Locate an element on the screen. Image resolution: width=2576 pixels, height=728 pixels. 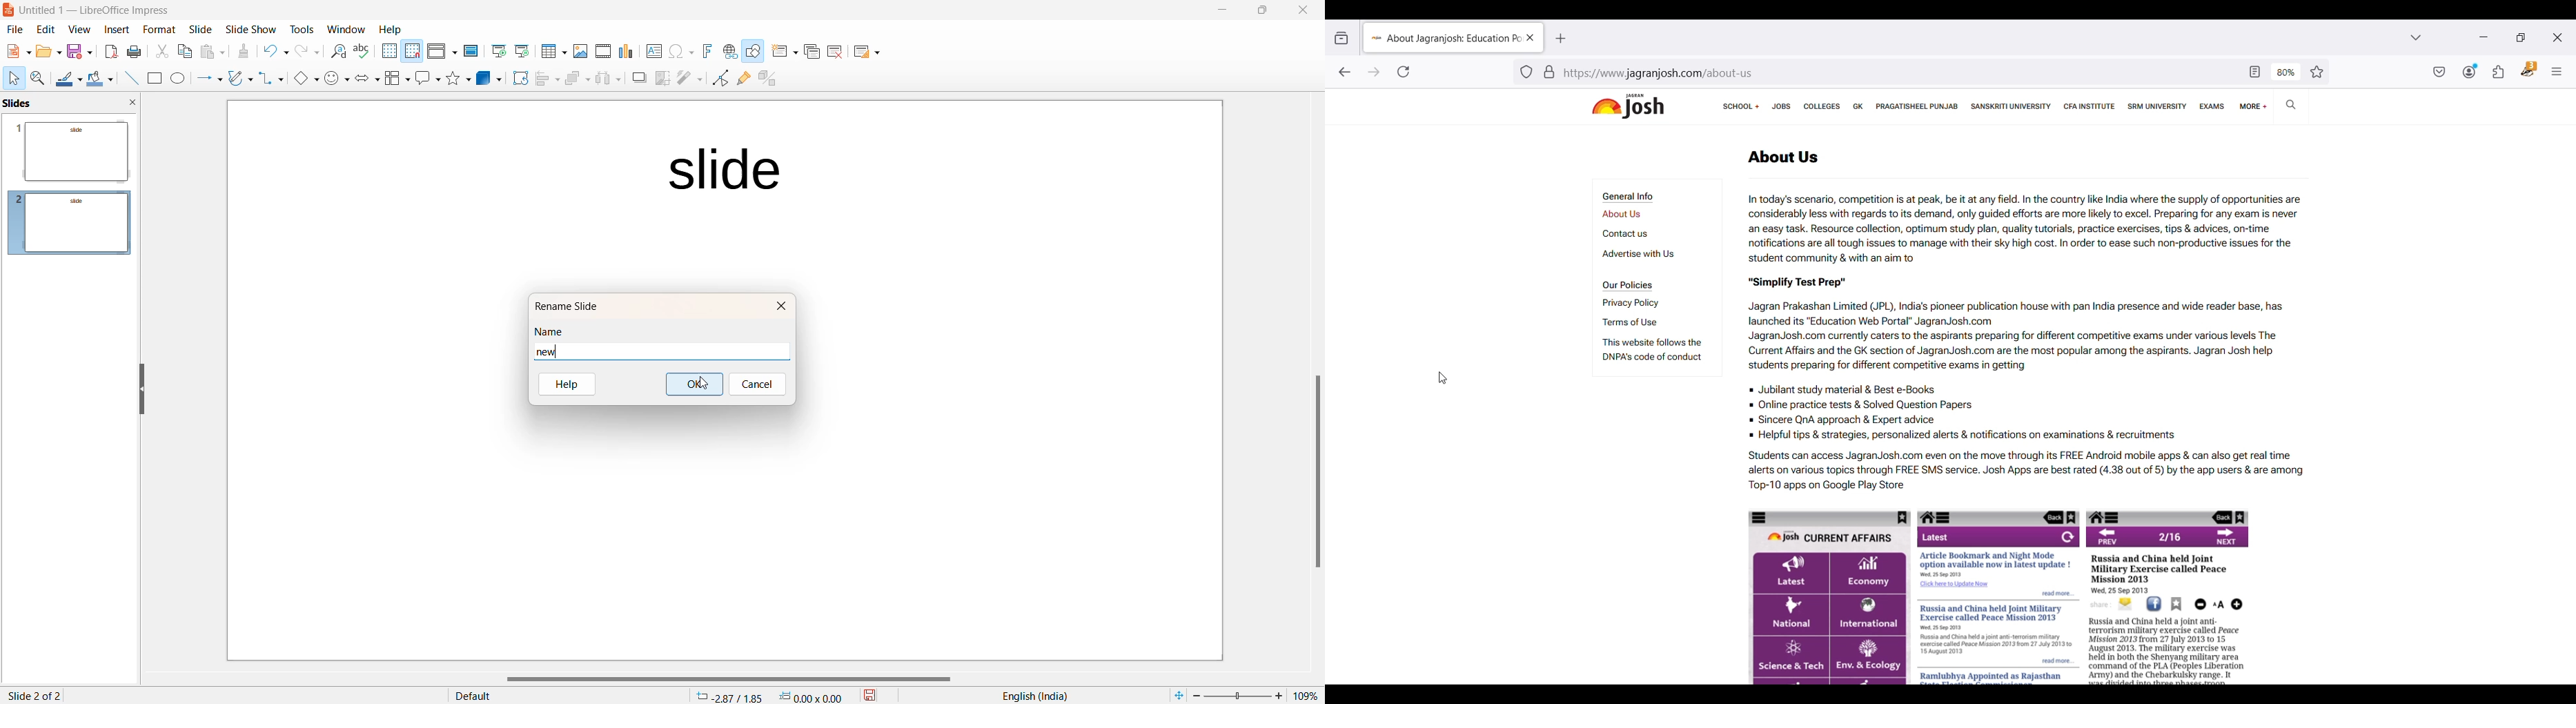
Save to pocket is located at coordinates (2440, 72).